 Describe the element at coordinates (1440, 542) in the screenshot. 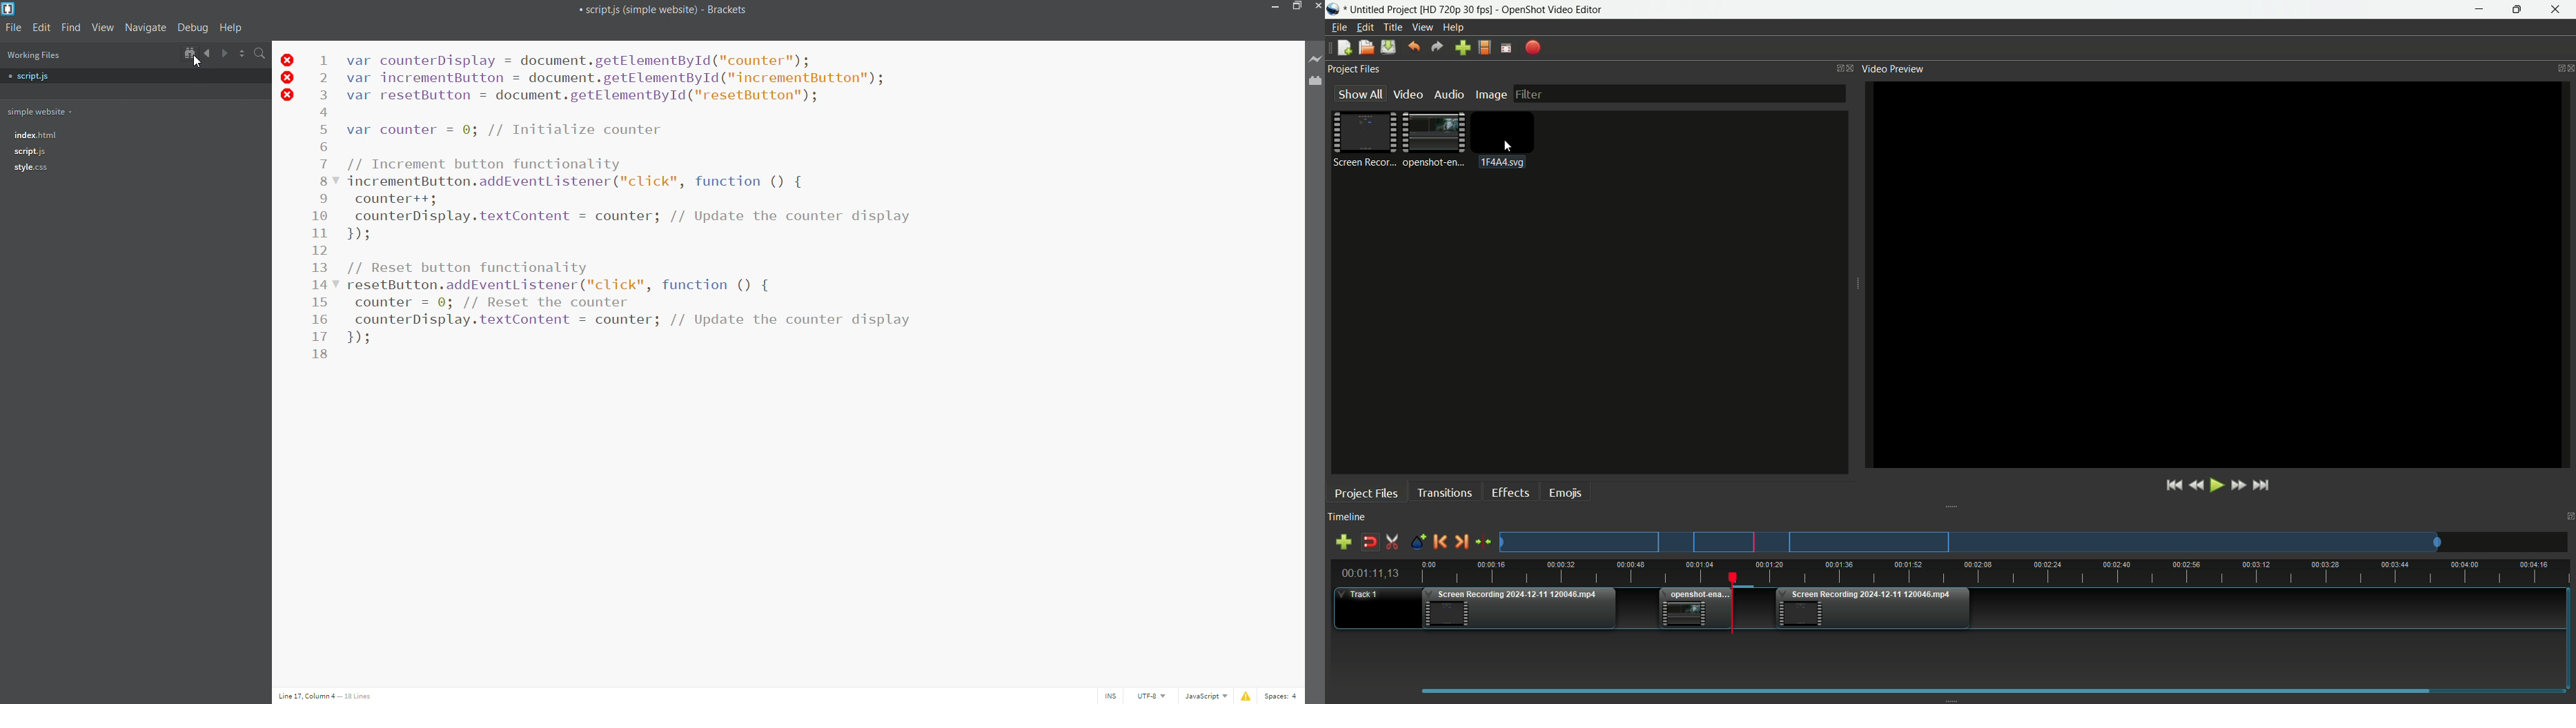

I see `Previous marker` at that location.